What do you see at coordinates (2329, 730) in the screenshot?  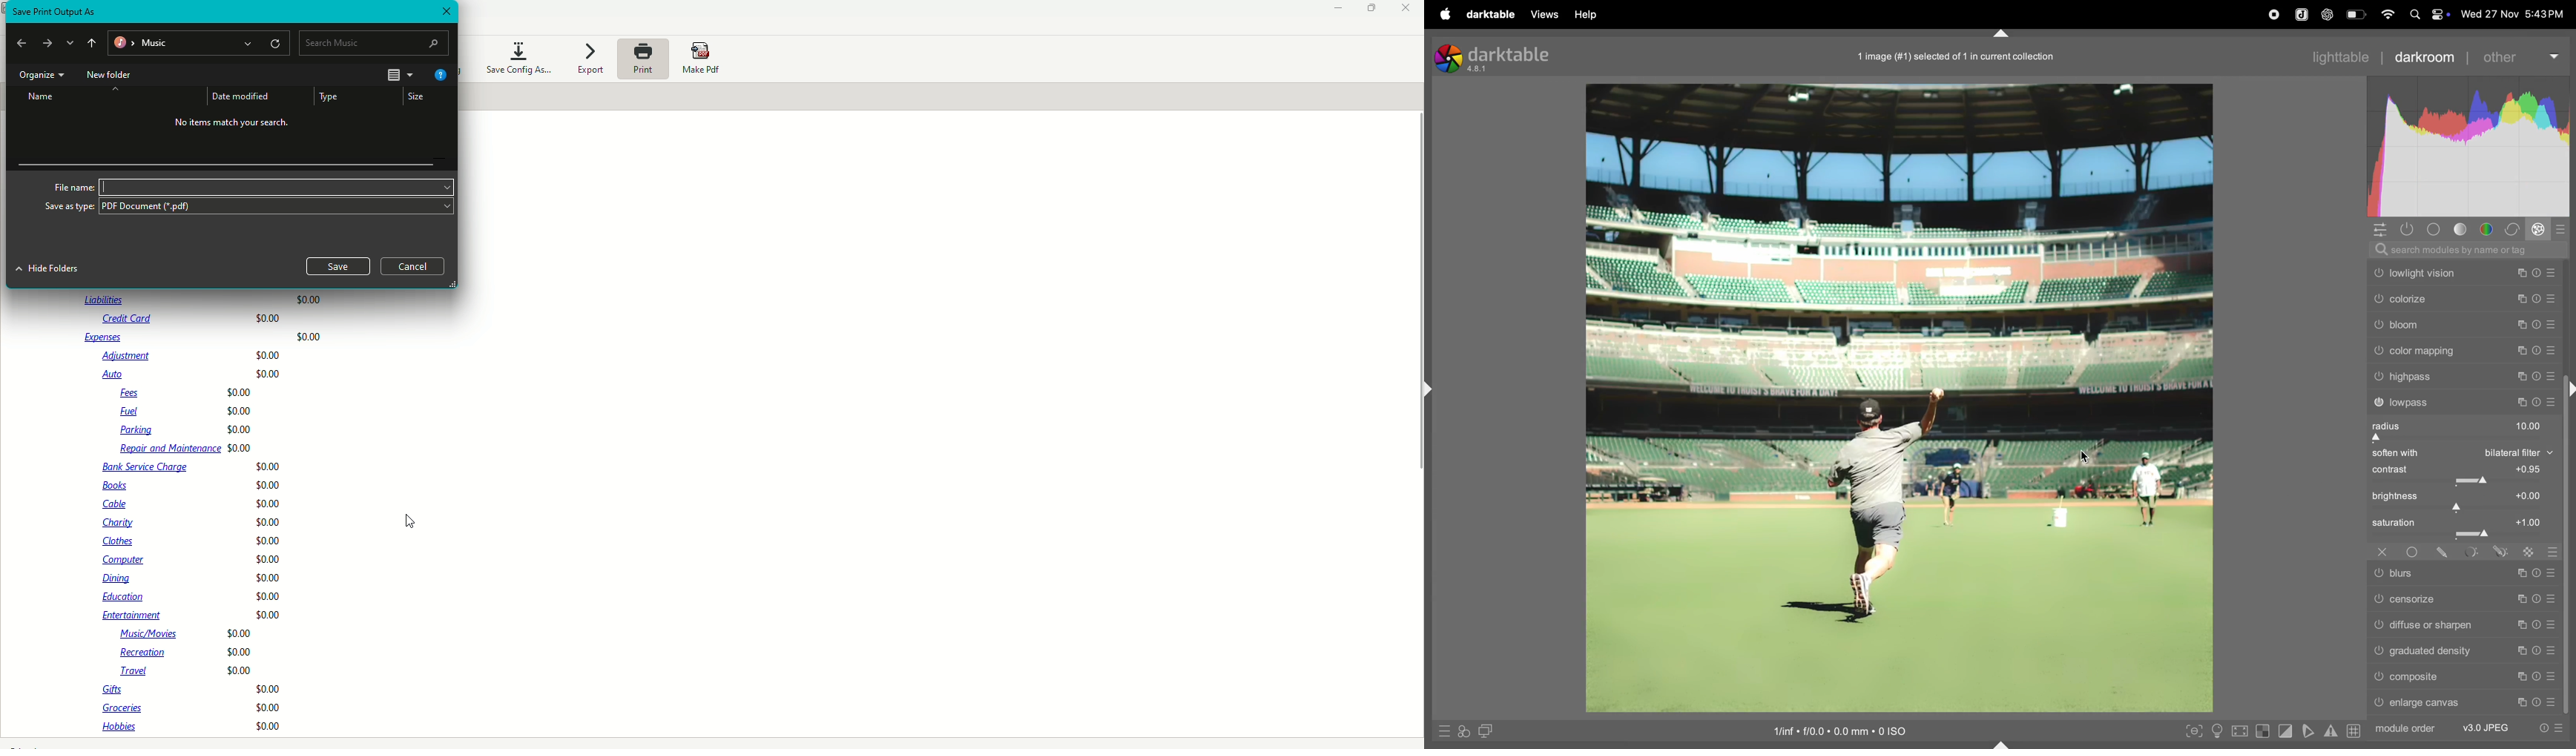 I see `indicators` at bounding box center [2329, 730].